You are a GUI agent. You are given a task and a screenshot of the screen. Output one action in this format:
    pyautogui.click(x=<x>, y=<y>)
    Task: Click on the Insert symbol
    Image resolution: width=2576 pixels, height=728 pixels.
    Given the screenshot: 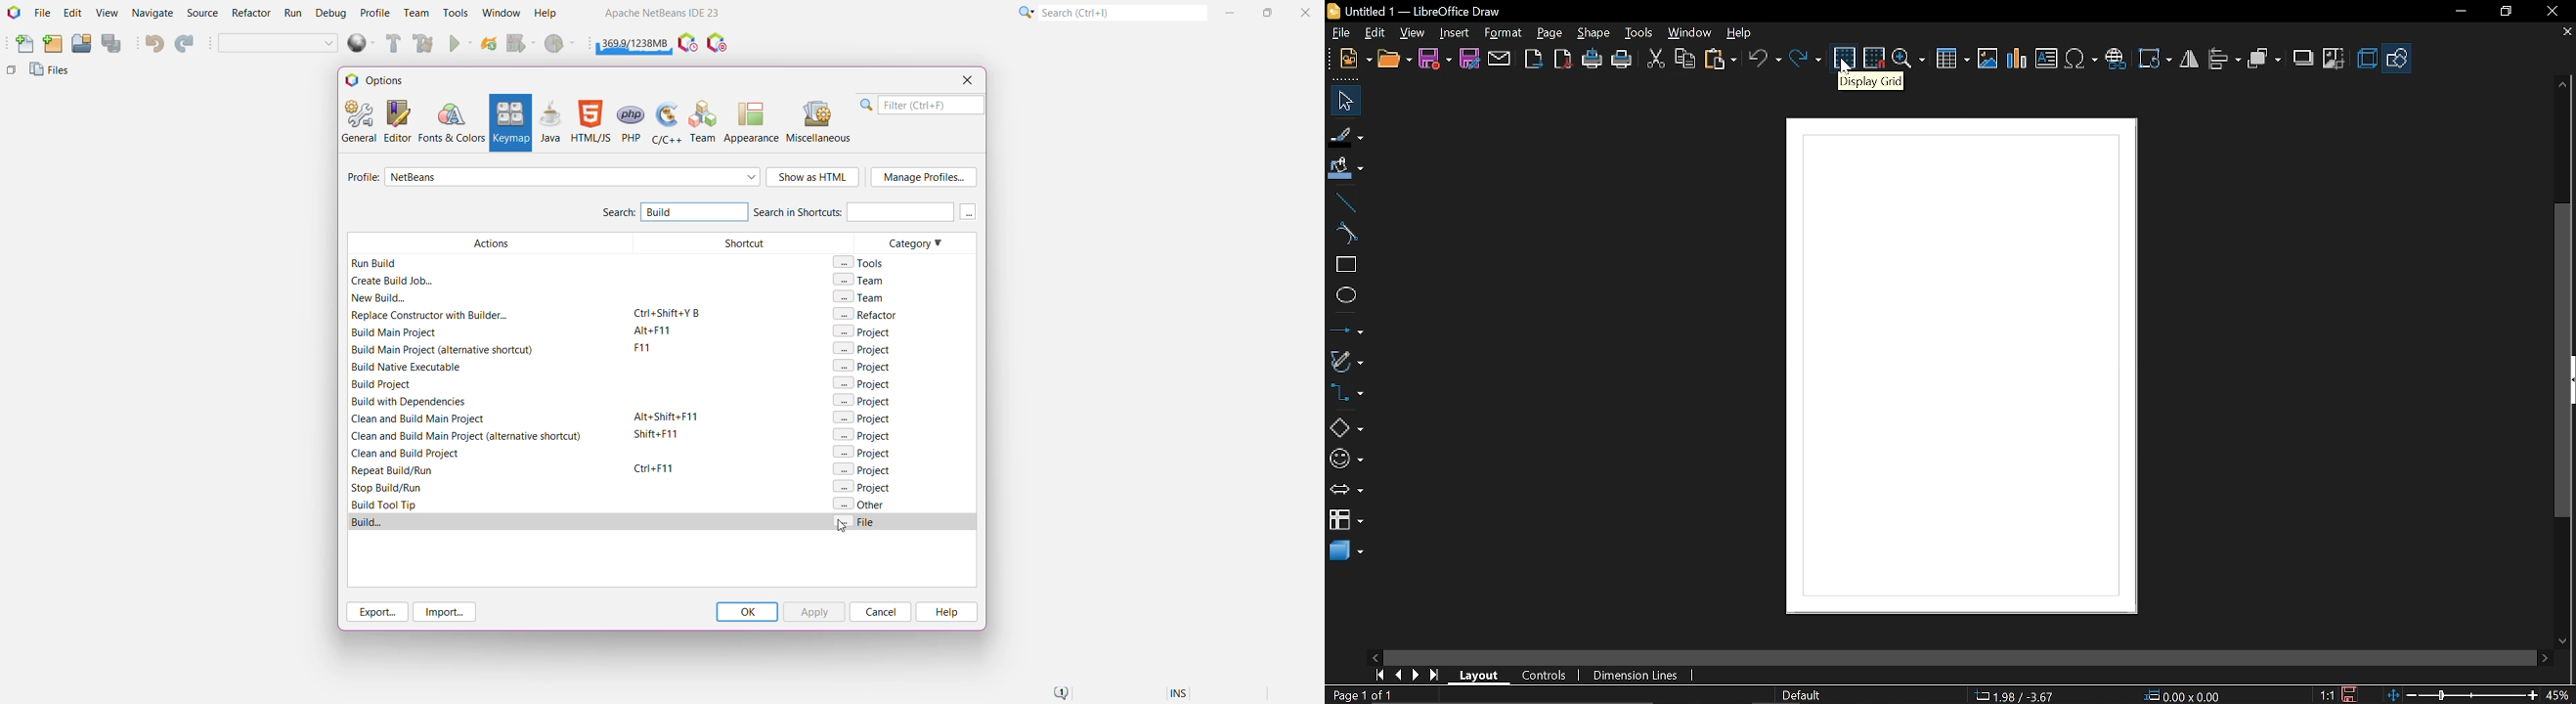 What is the action you would take?
    pyautogui.click(x=2081, y=58)
    